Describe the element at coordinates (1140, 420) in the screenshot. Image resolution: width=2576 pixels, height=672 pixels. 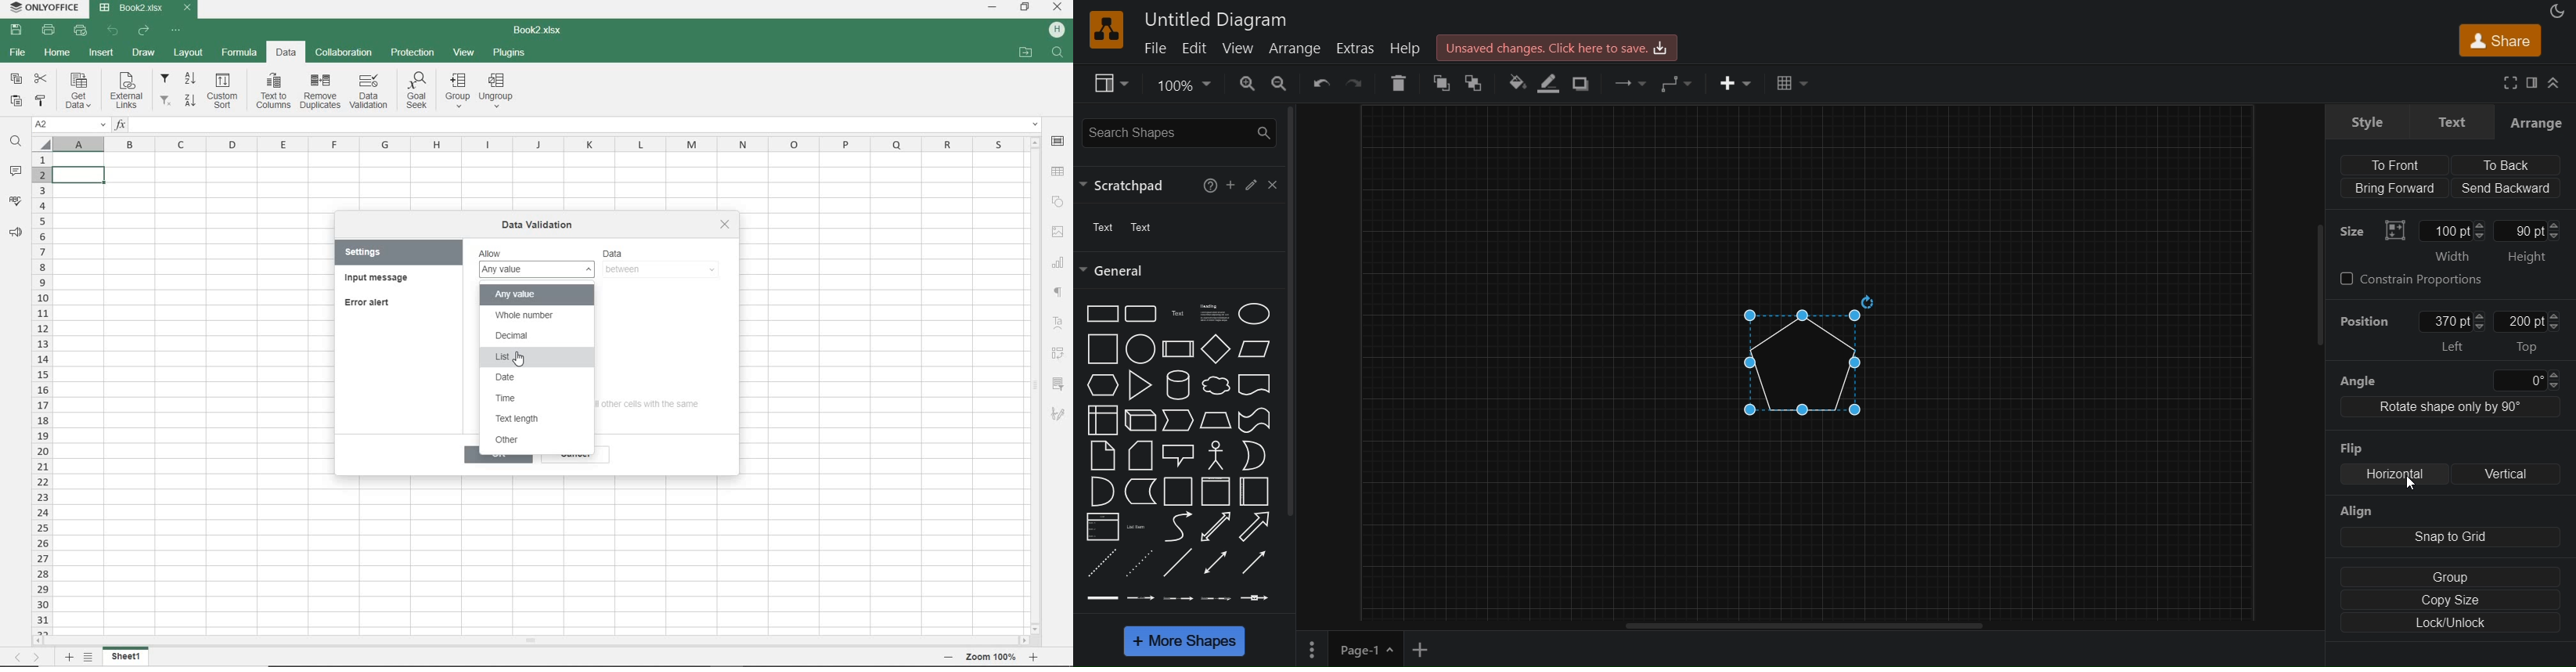
I see `Cube` at that location.